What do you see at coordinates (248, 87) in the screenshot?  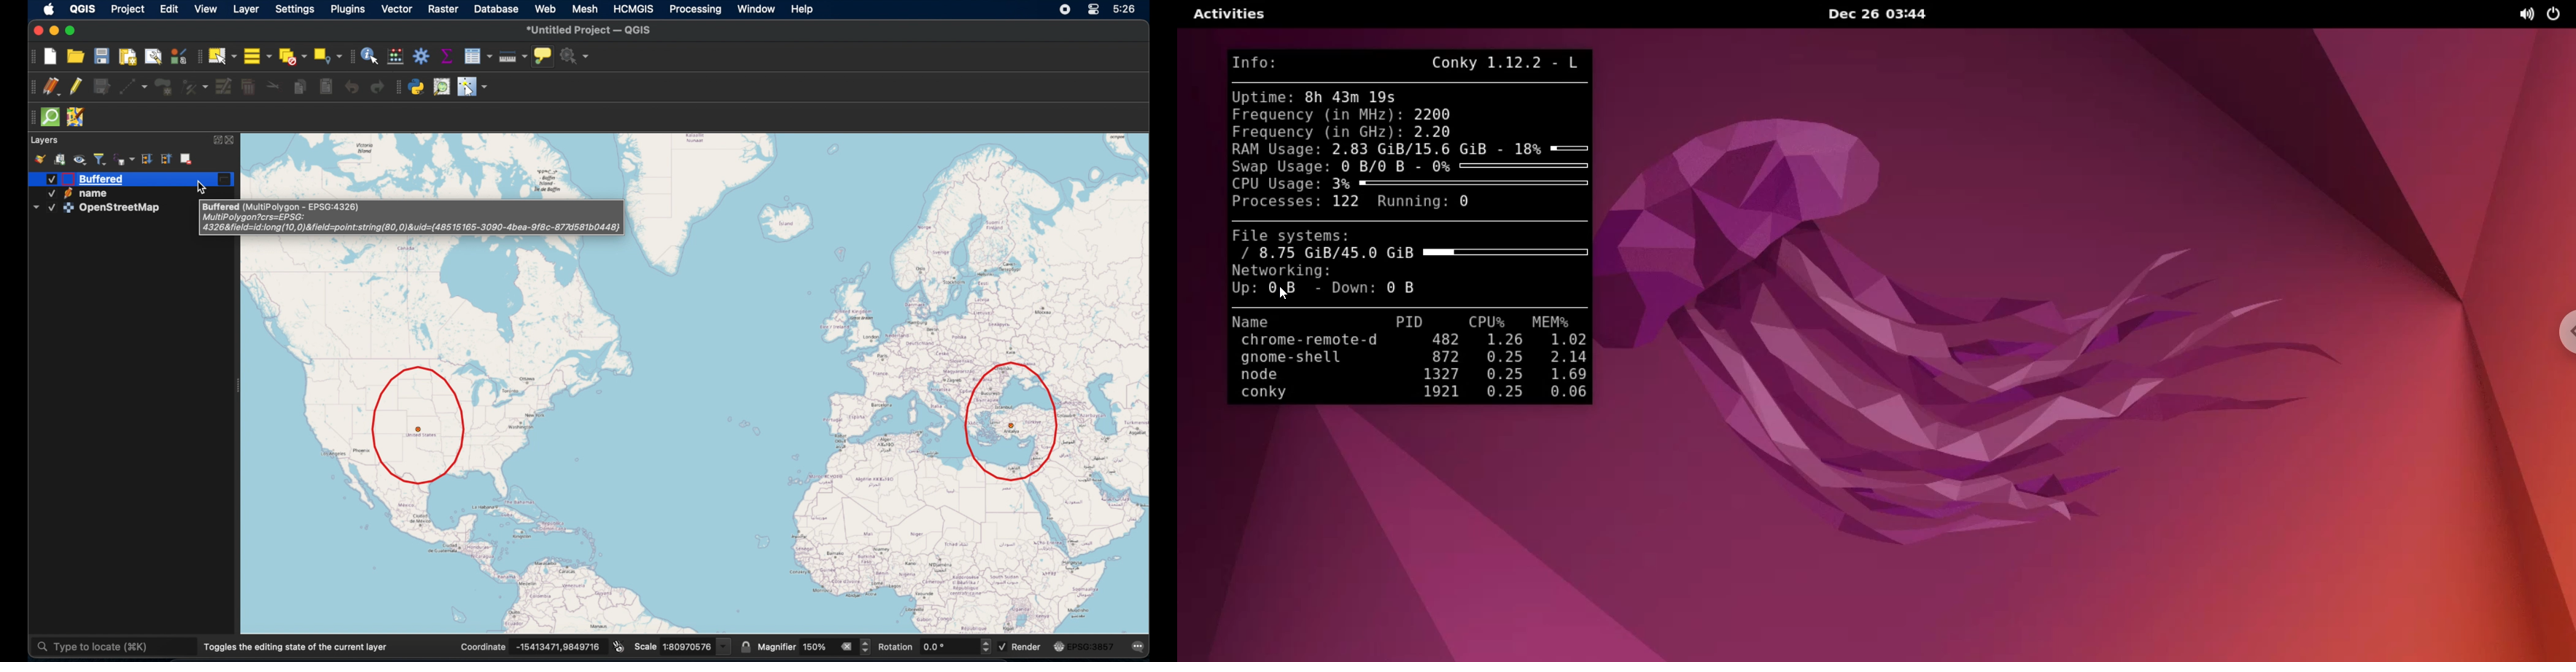 I see `delete selected` at bounding box center [248, 87].